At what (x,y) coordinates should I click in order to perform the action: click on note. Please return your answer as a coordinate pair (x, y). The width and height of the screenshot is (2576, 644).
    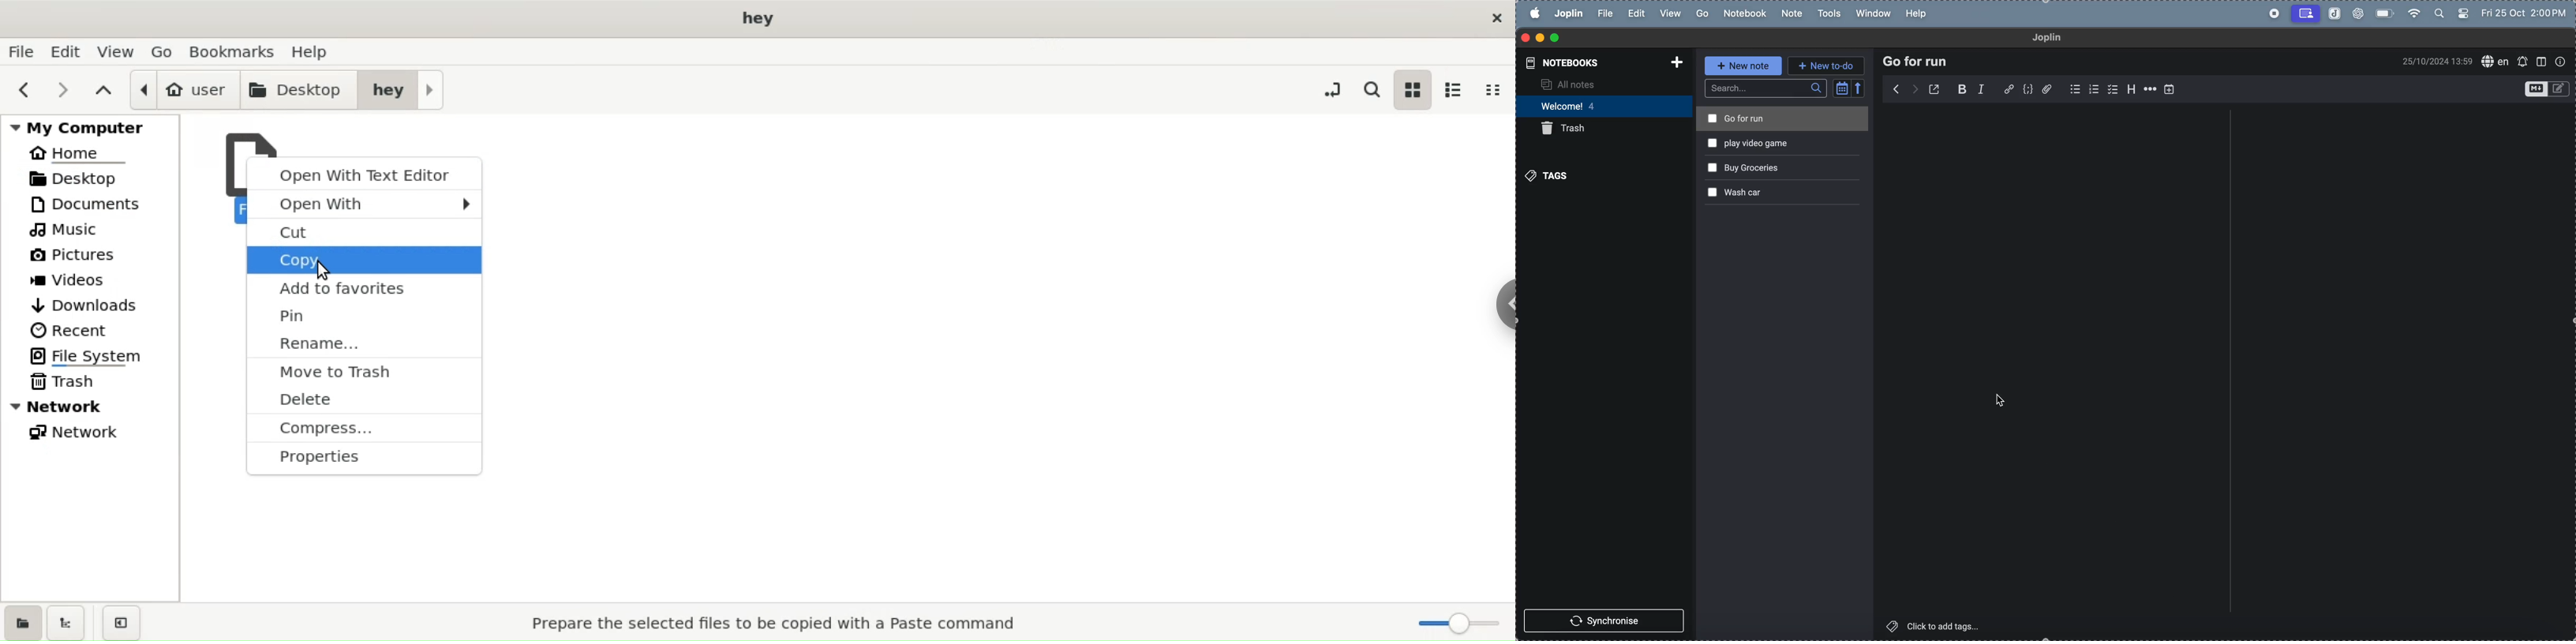
    Looking at the image, I should click on (1792, 12).